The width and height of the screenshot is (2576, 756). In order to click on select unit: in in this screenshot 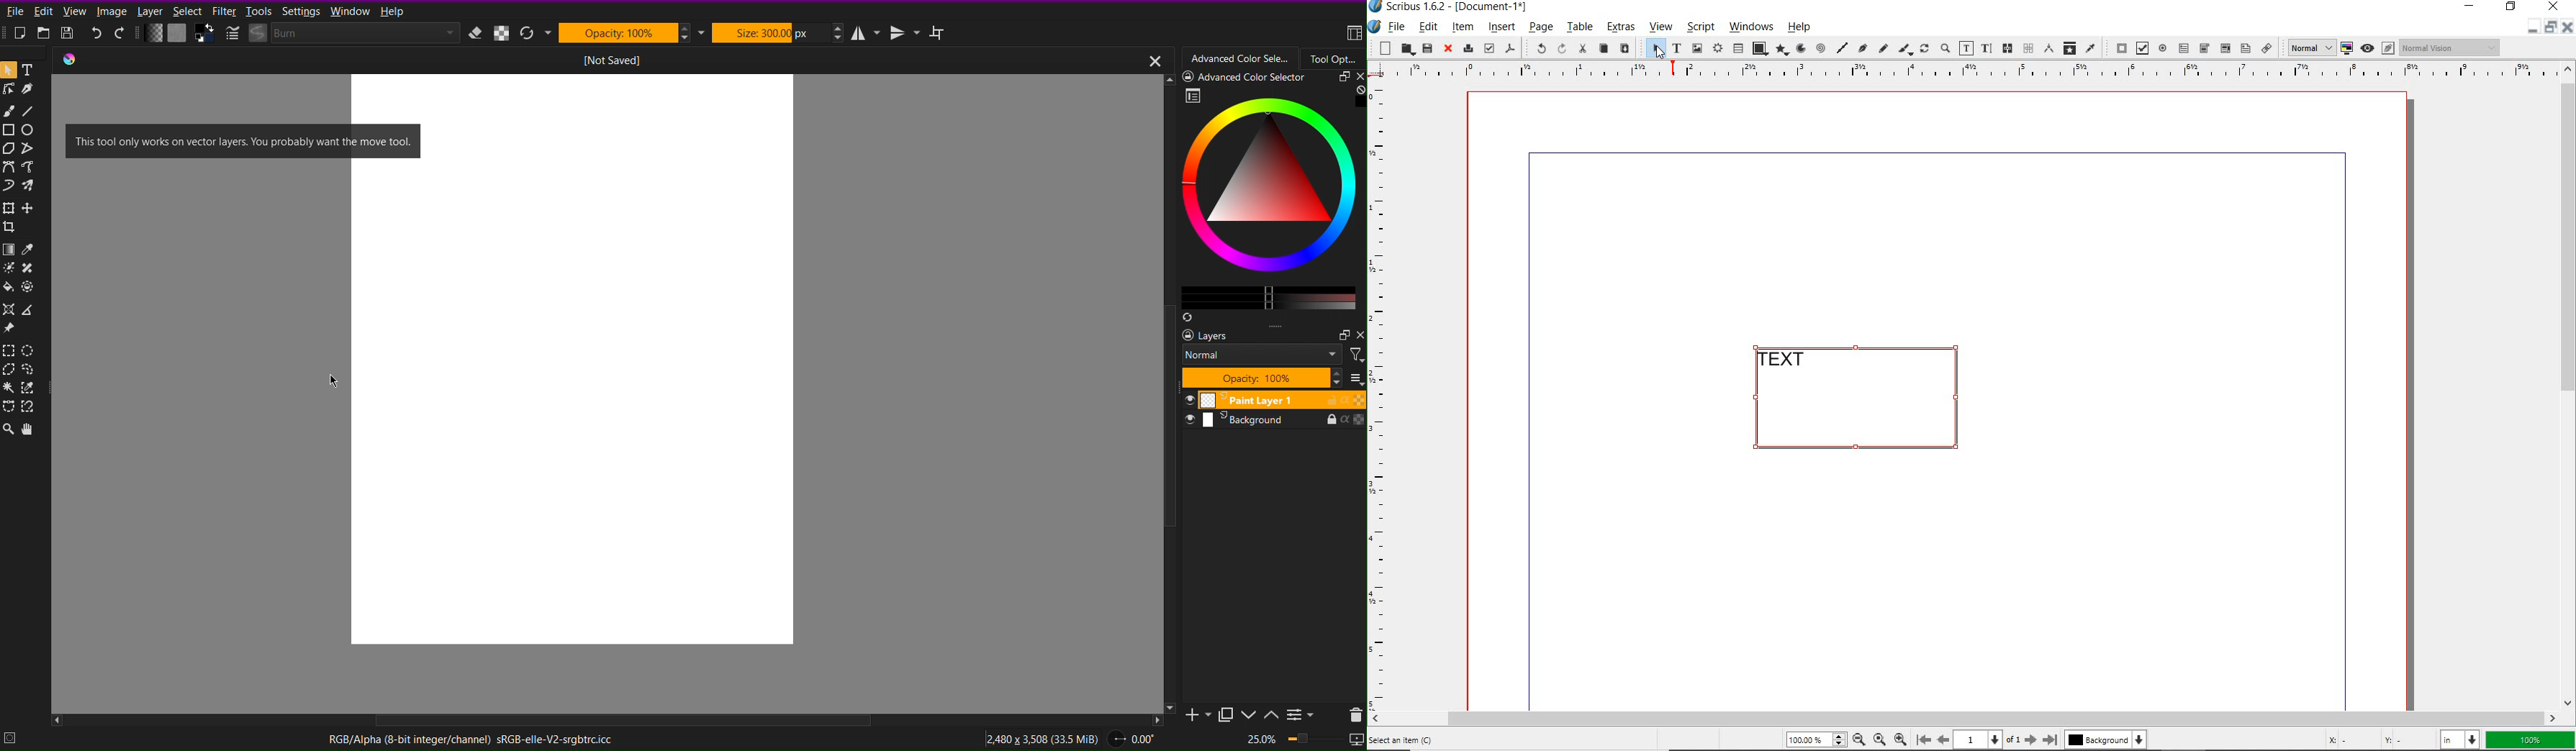, I will do `click(2460, 740)`.